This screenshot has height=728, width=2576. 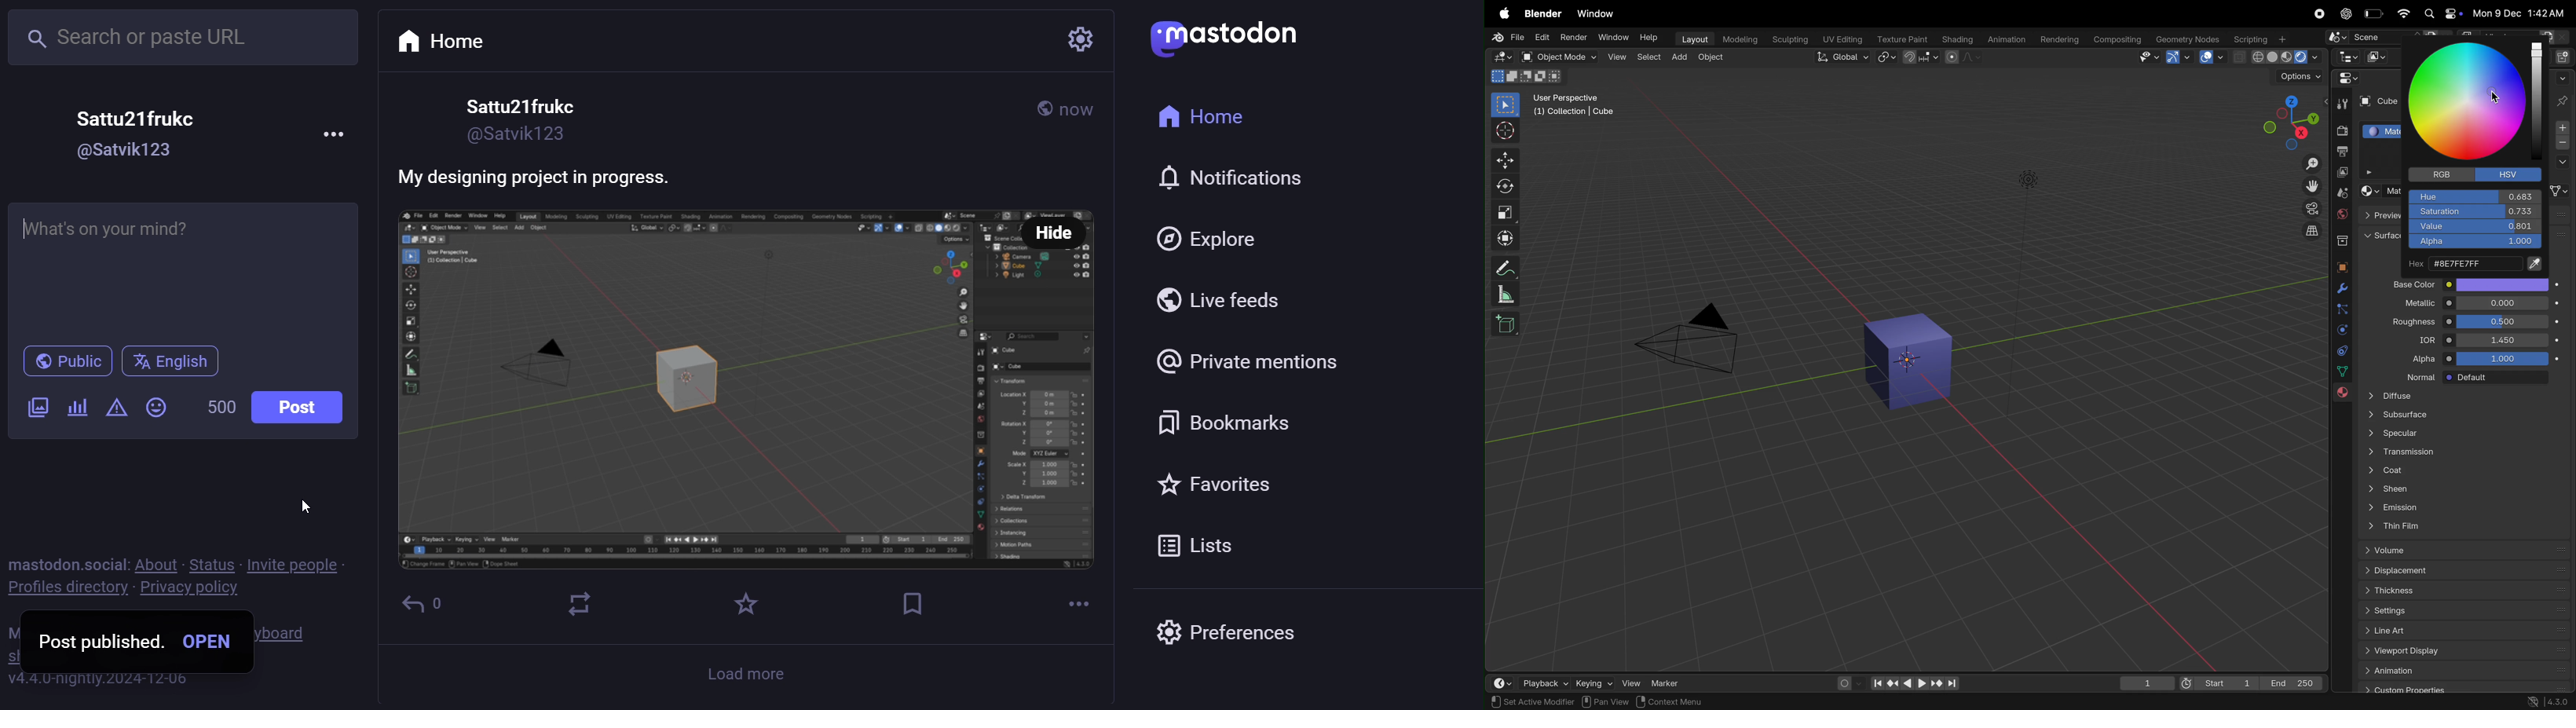 I want to click on shading, so click(x=1957, y=40).